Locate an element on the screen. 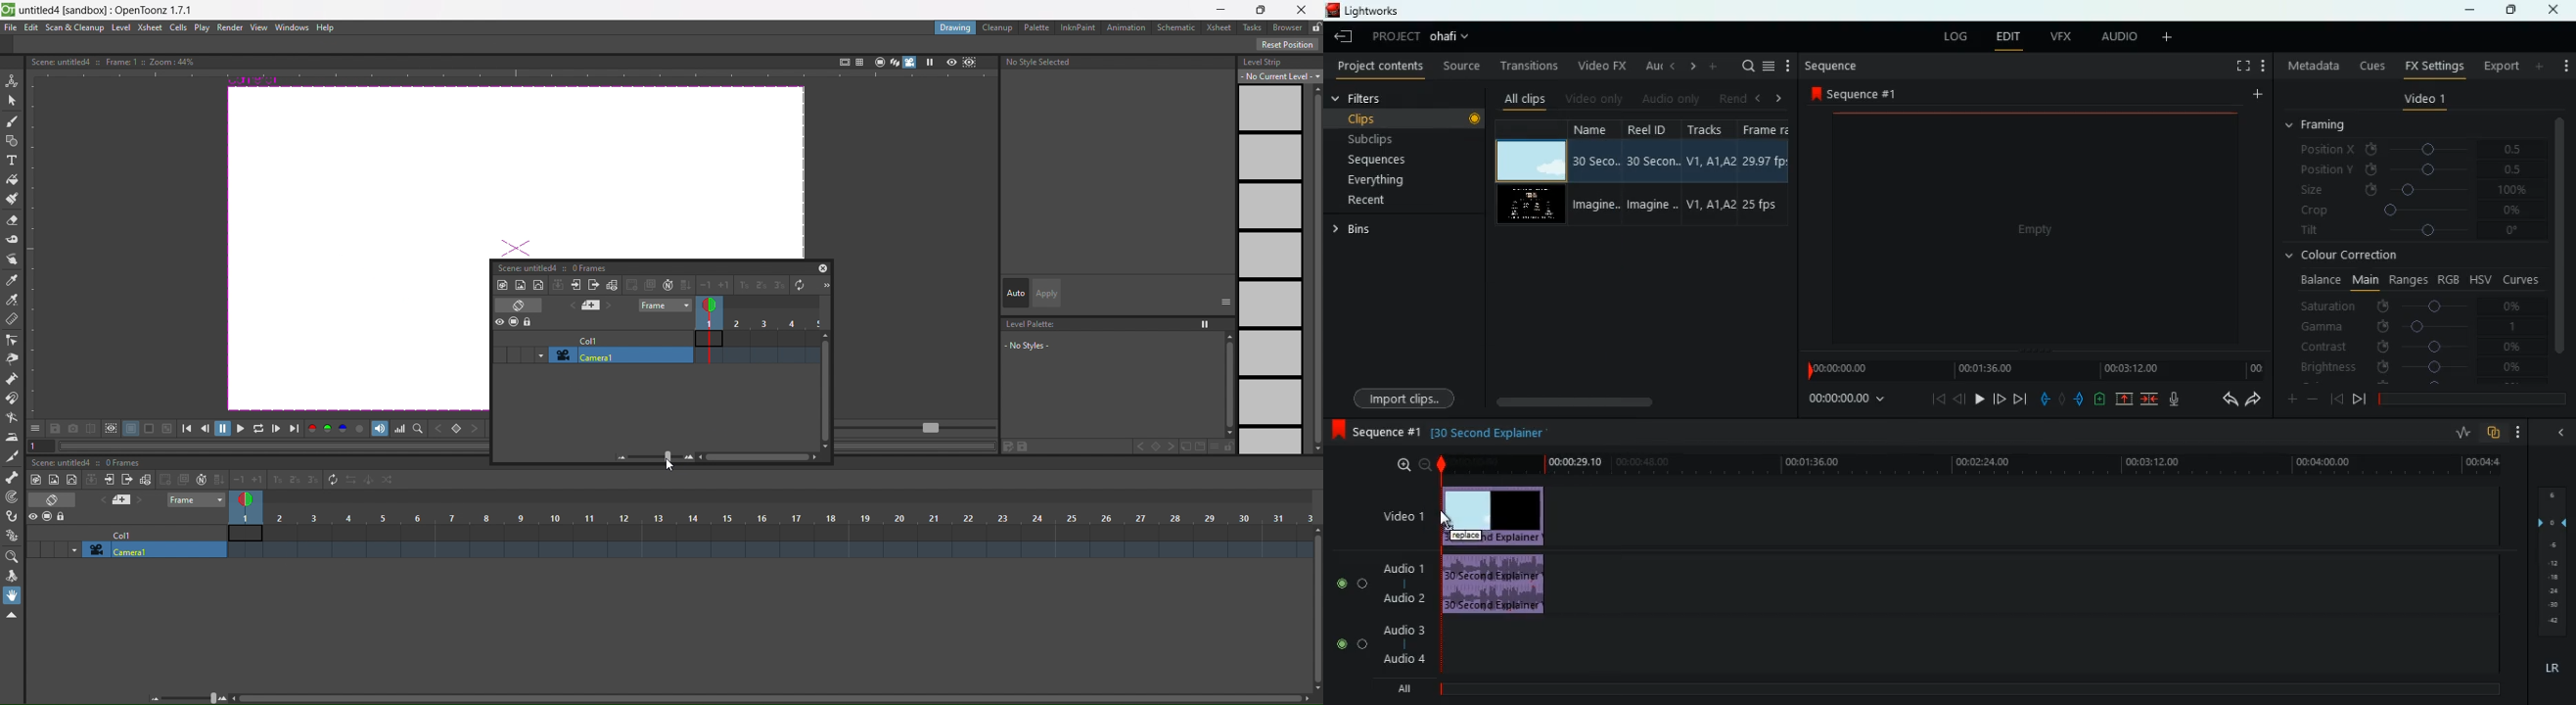 This screenshot has width=2576, height=728. beggining is located at coordinates (2335, 398).